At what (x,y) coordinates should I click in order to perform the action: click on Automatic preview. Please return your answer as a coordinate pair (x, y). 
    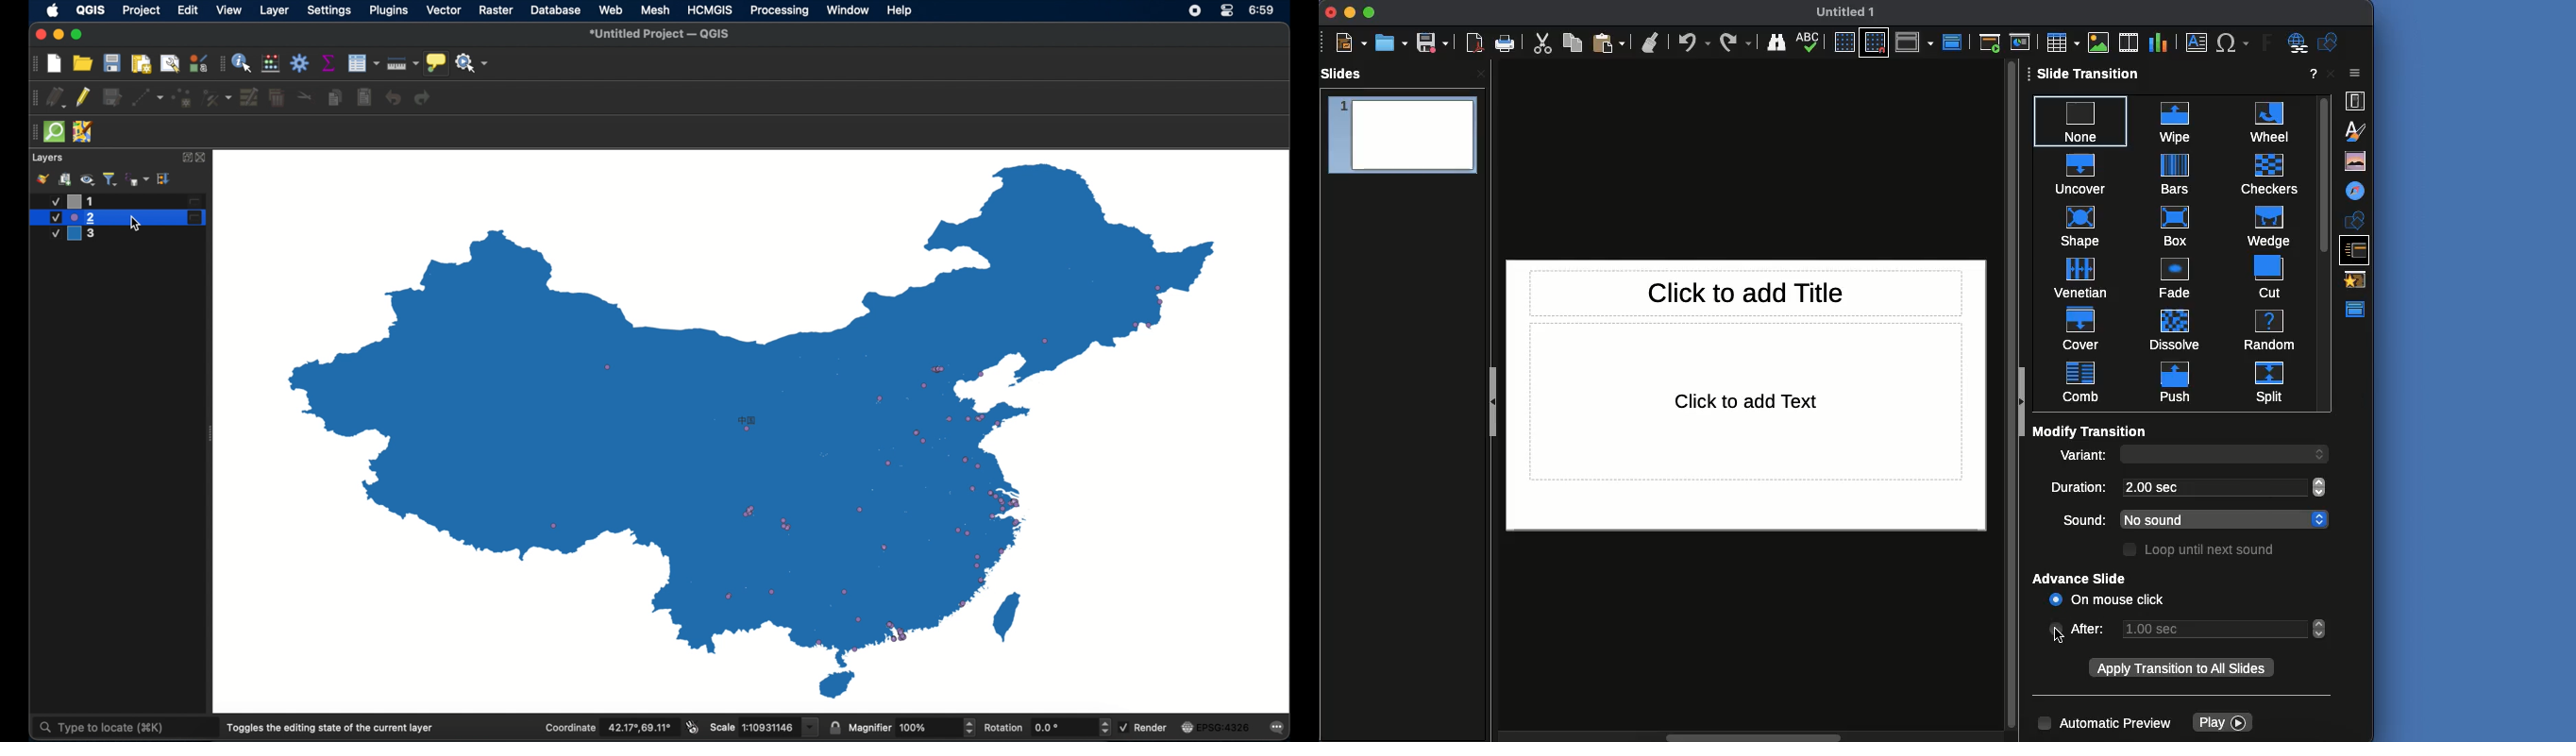
    Looking at the image, I should click on (2106, 724).